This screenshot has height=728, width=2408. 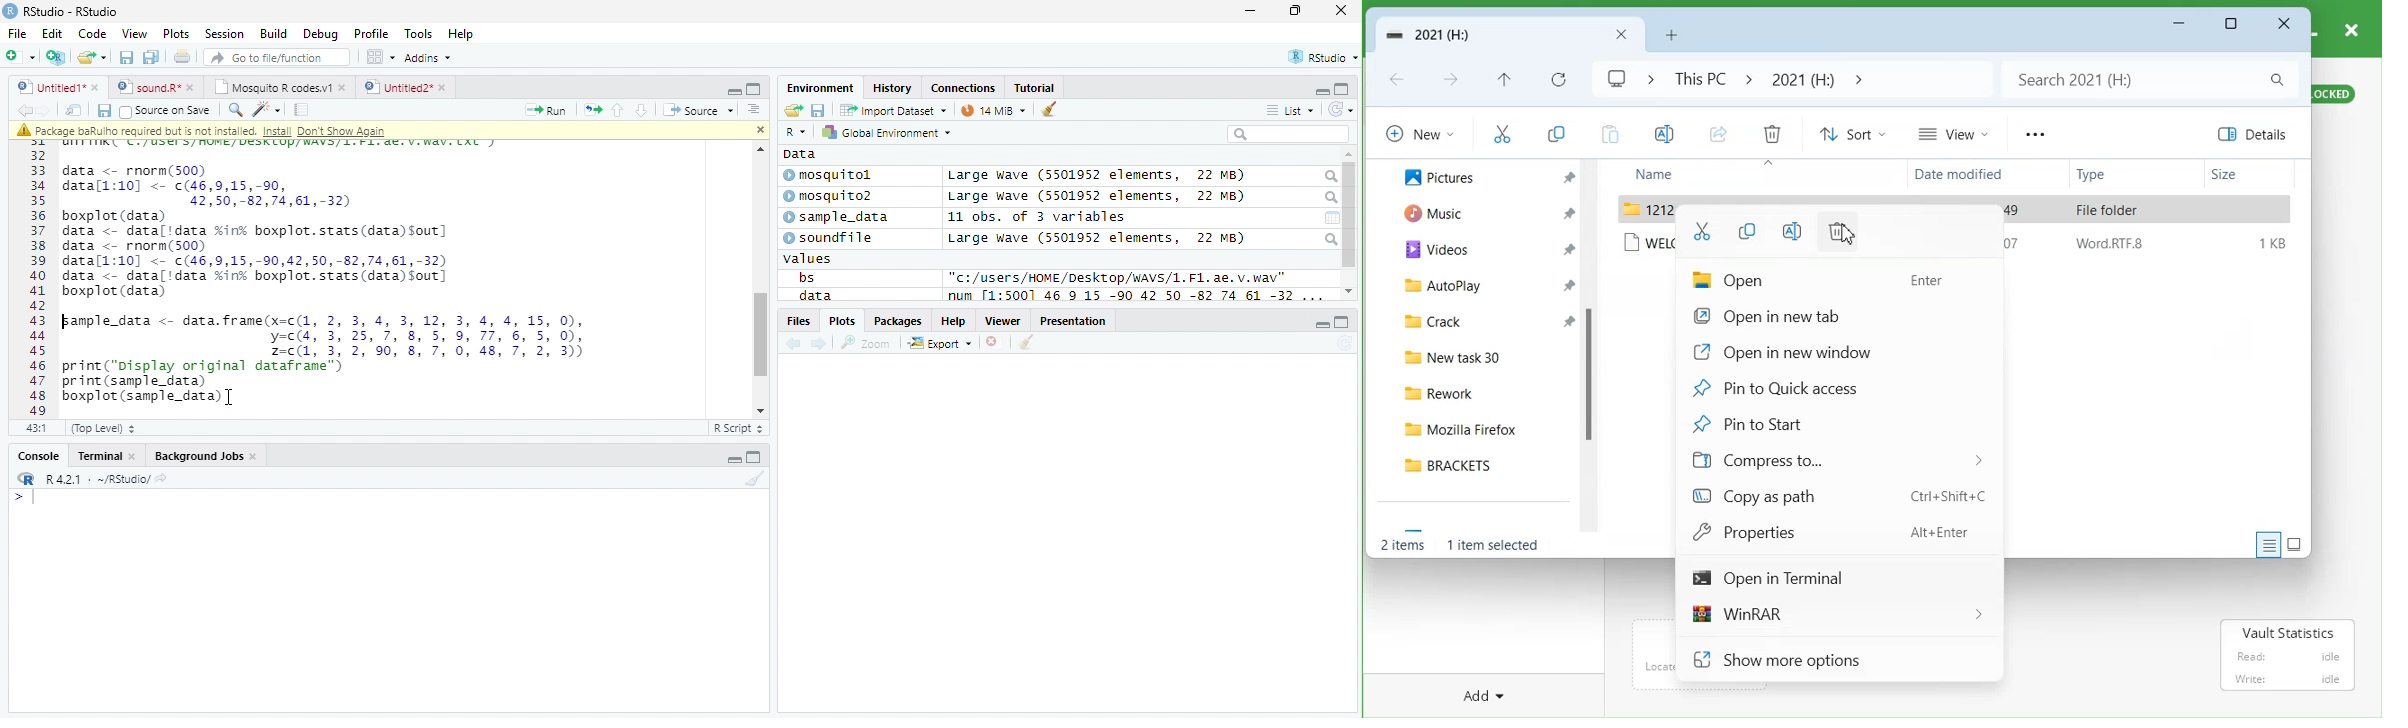 What do you see at coordinates (1035, 89) in the screenshot?
I see `Tutorial` at bounding box center [1035, 89].